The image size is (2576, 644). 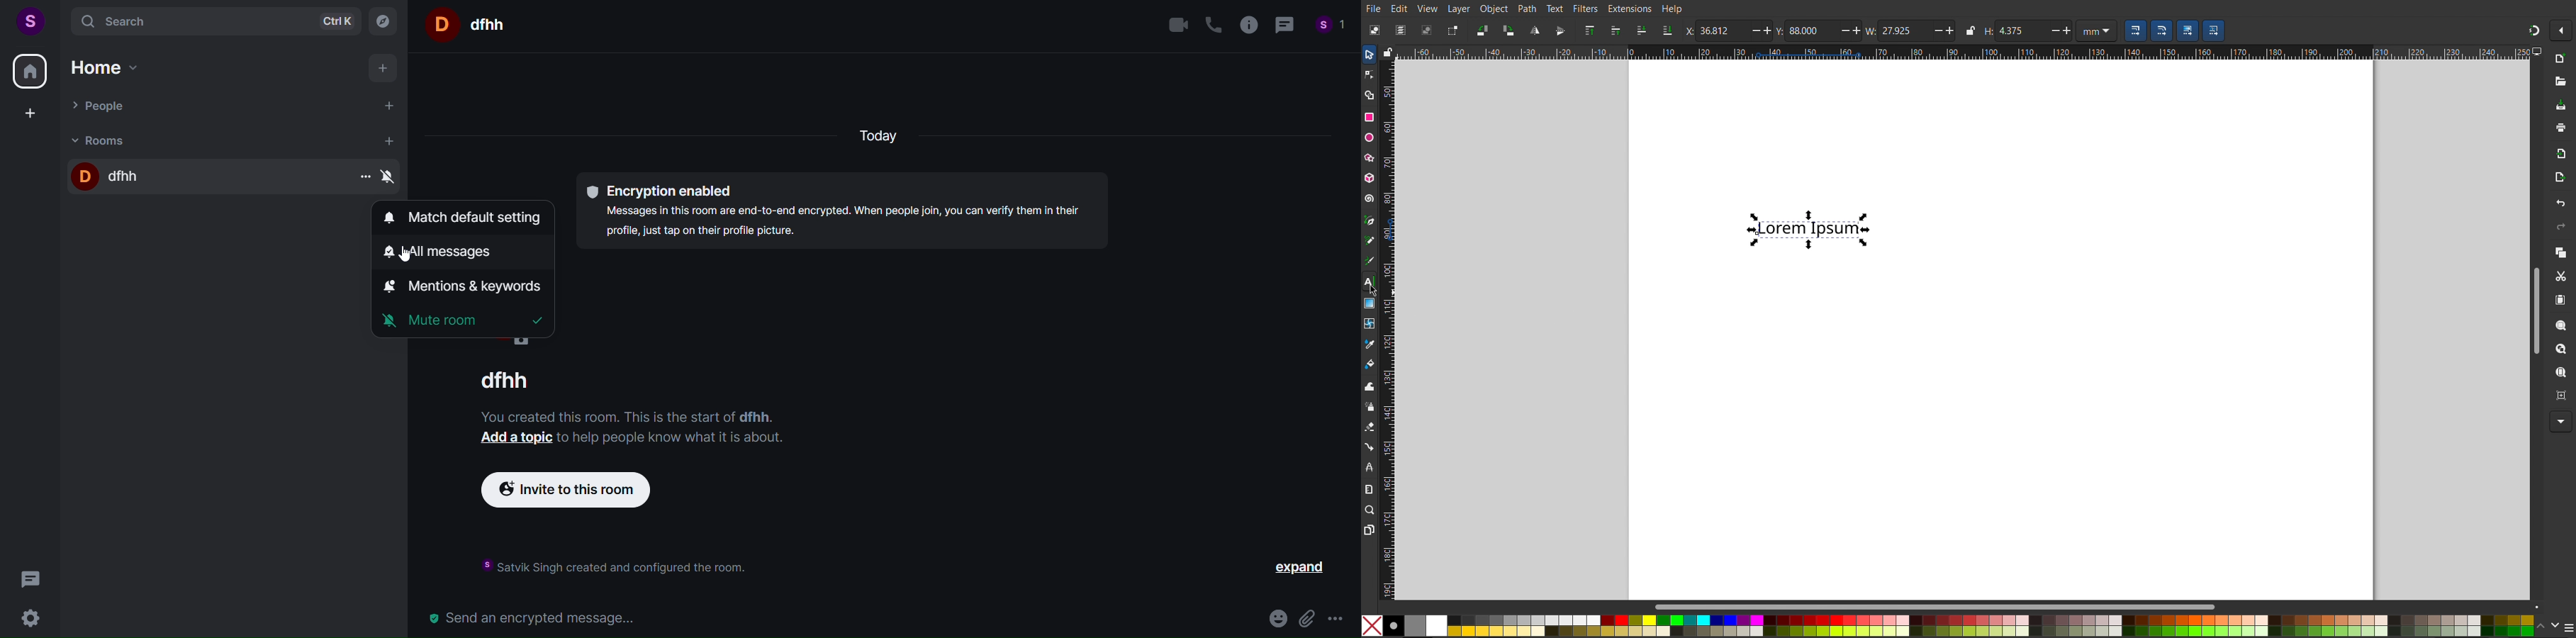 I want to click on Filters, so click(x=1587, y=9).